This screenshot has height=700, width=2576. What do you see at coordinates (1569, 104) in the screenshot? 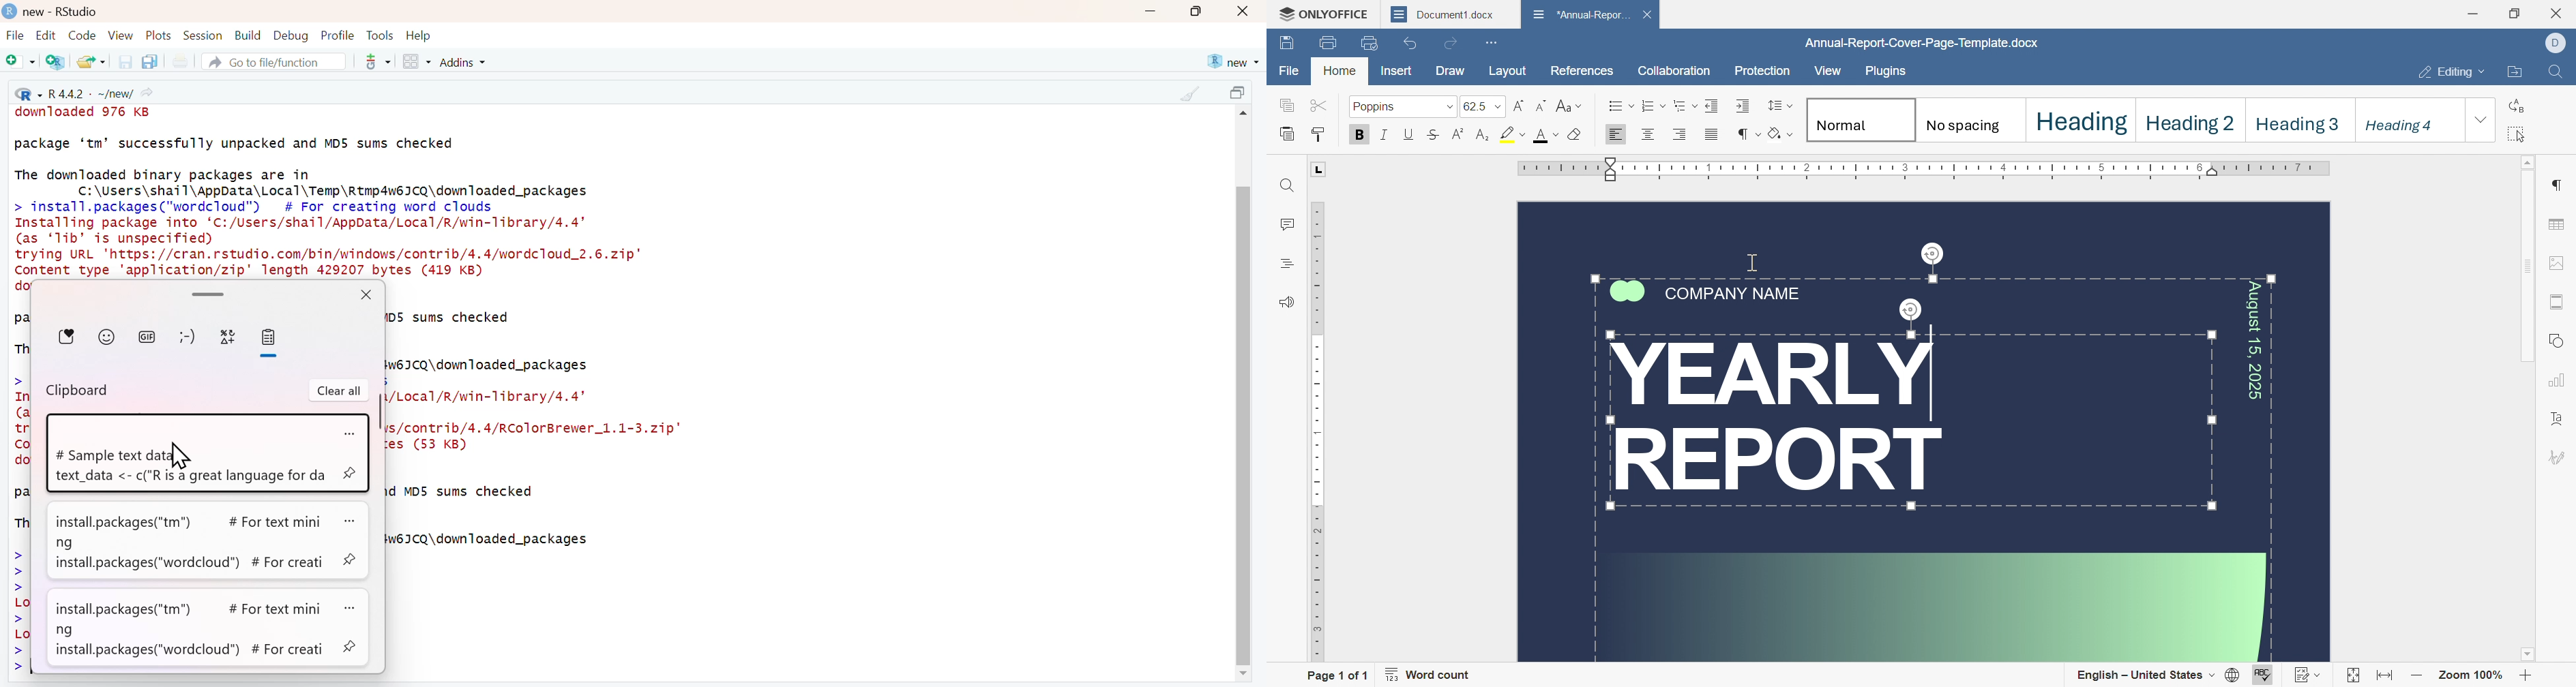
I see `change case` at bounding box center [1569, 104].